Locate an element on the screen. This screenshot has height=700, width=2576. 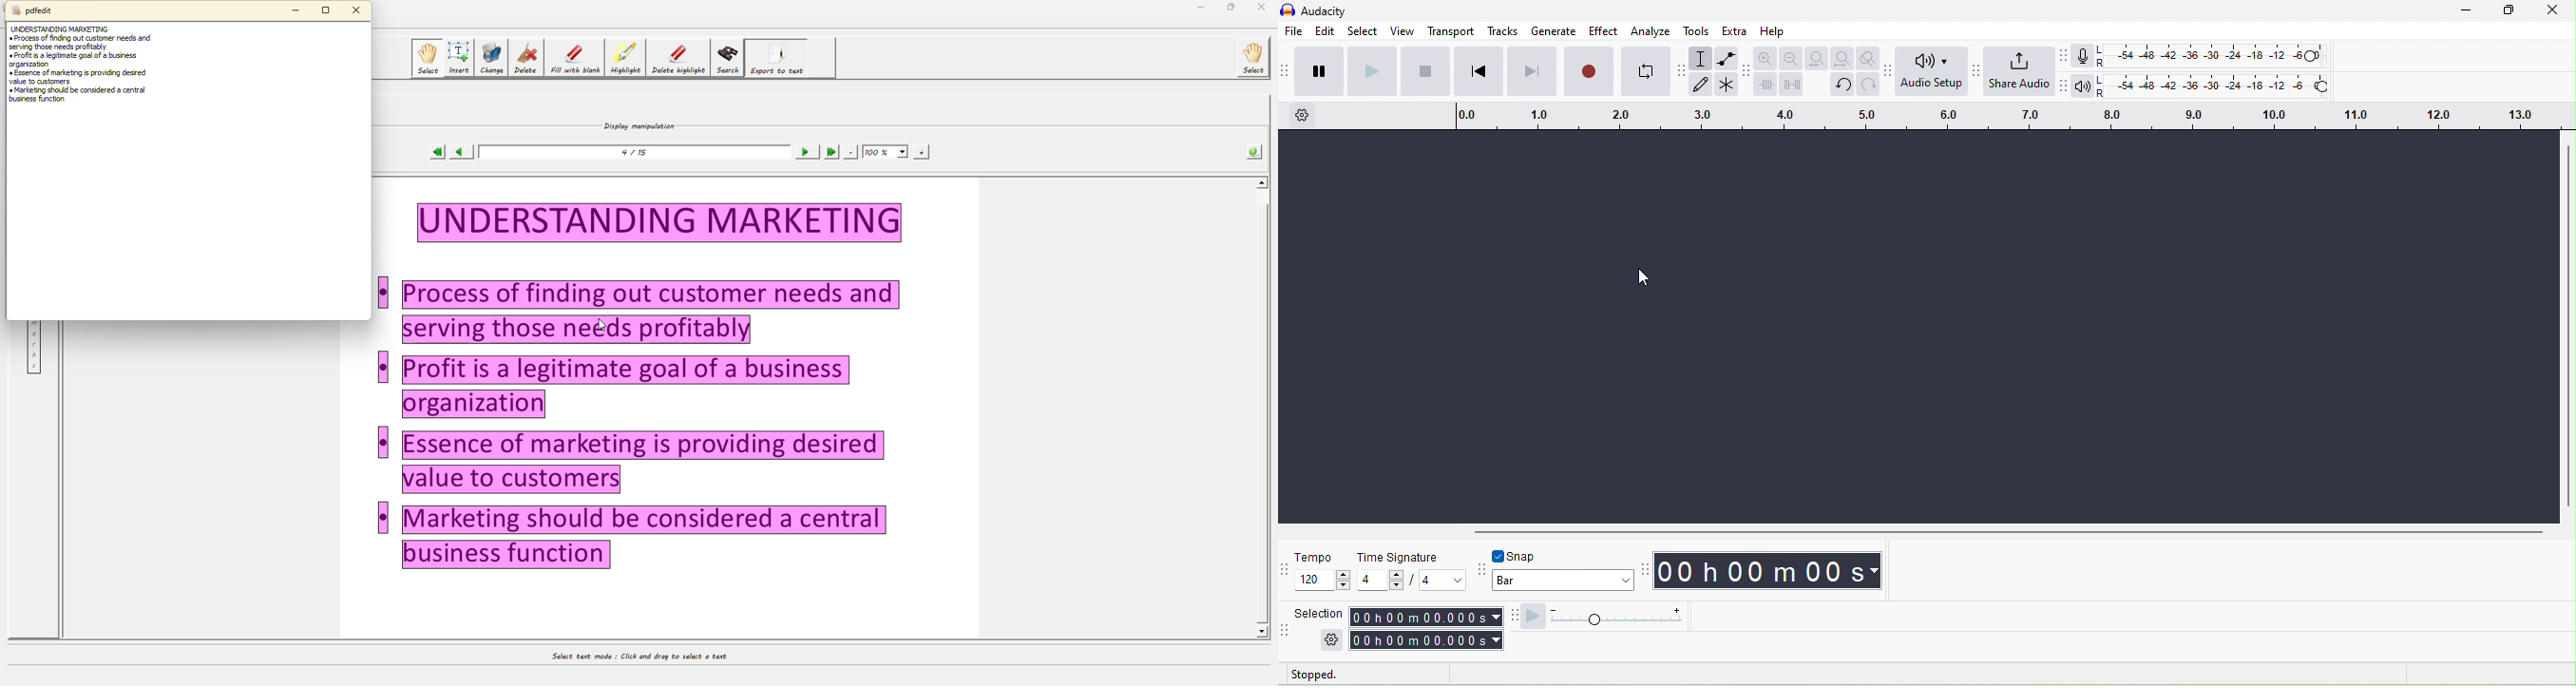
close is located at coordinates (2553, 10).